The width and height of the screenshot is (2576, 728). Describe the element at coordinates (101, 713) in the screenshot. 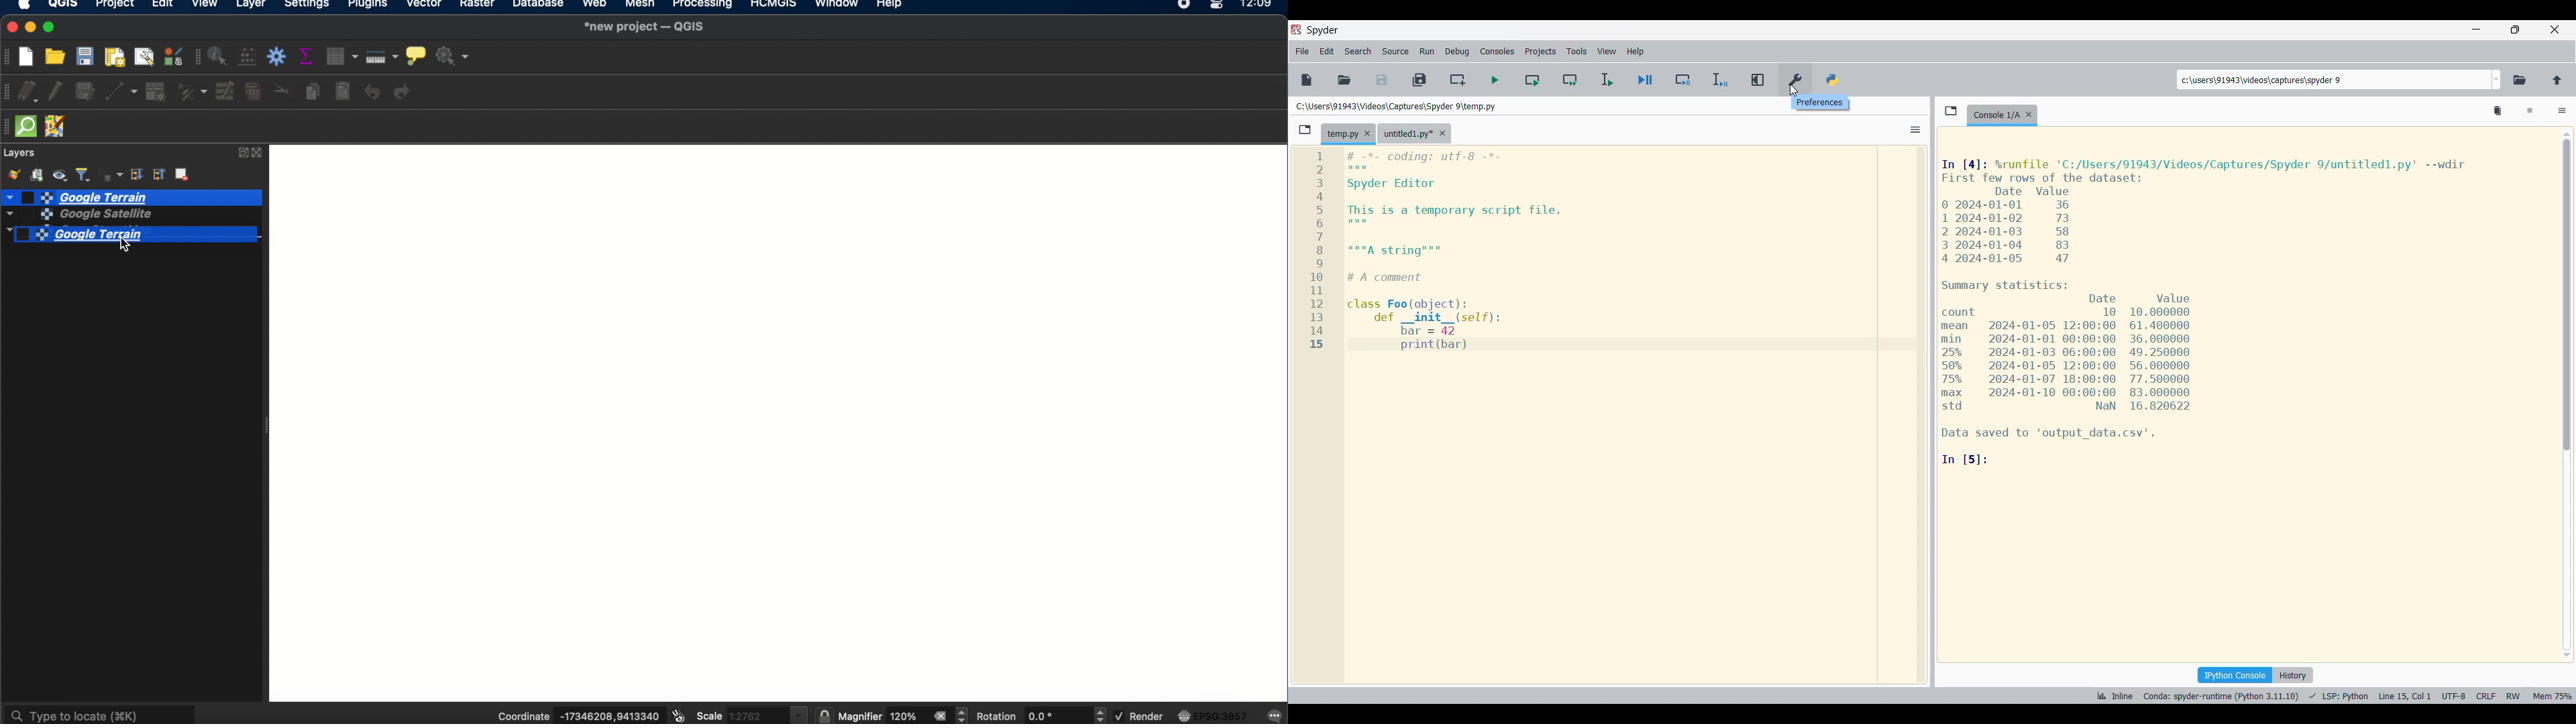

I see `type to locate` at that location.